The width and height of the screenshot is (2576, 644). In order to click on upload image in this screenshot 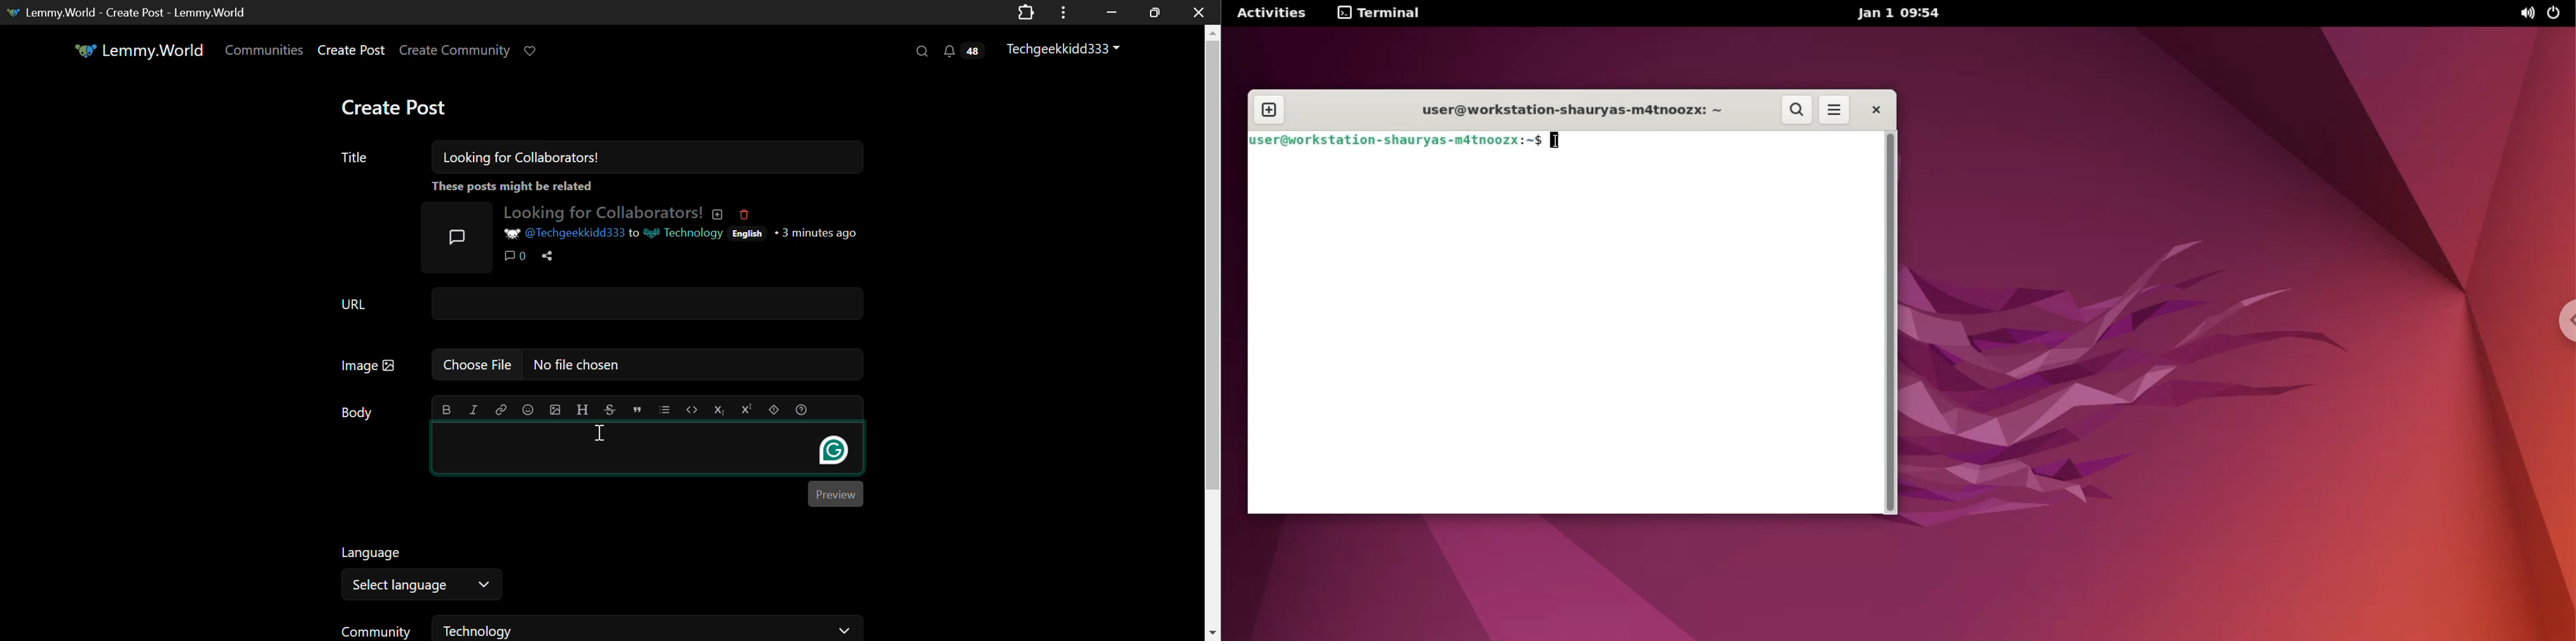, I will do `click(556, 410)`.